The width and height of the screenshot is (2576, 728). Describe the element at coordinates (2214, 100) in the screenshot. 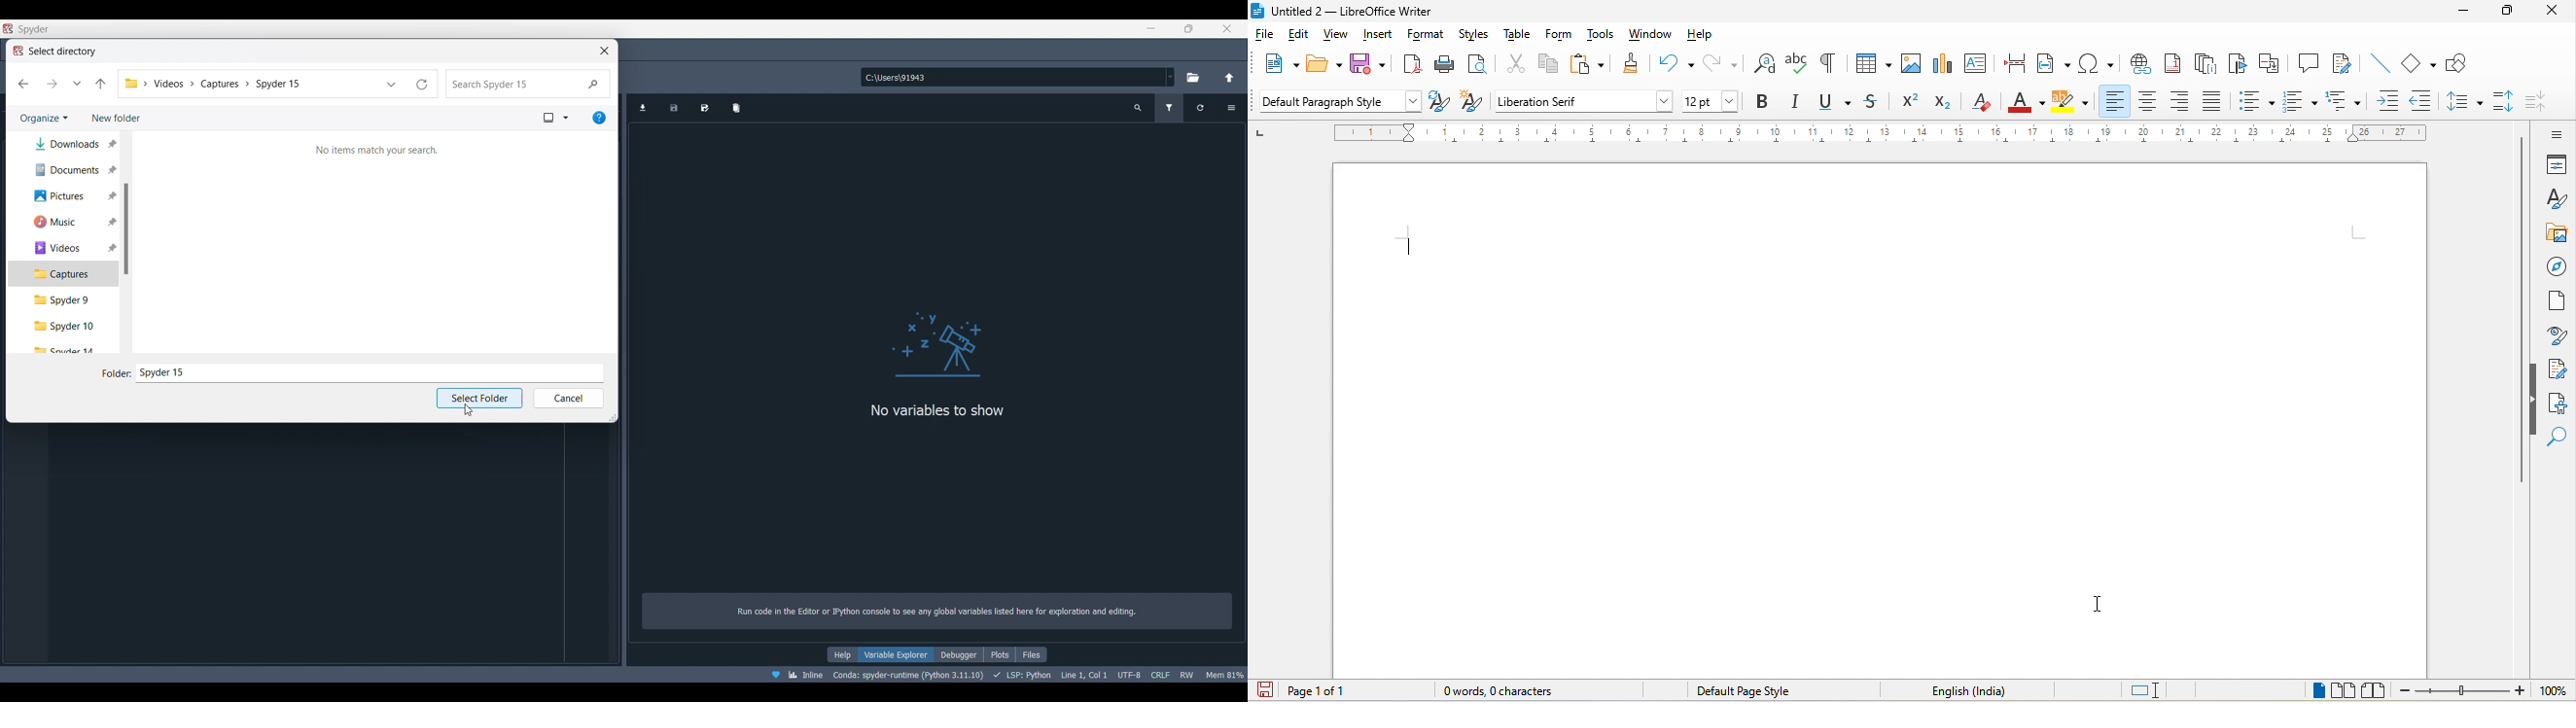

I see `justified` at that location.